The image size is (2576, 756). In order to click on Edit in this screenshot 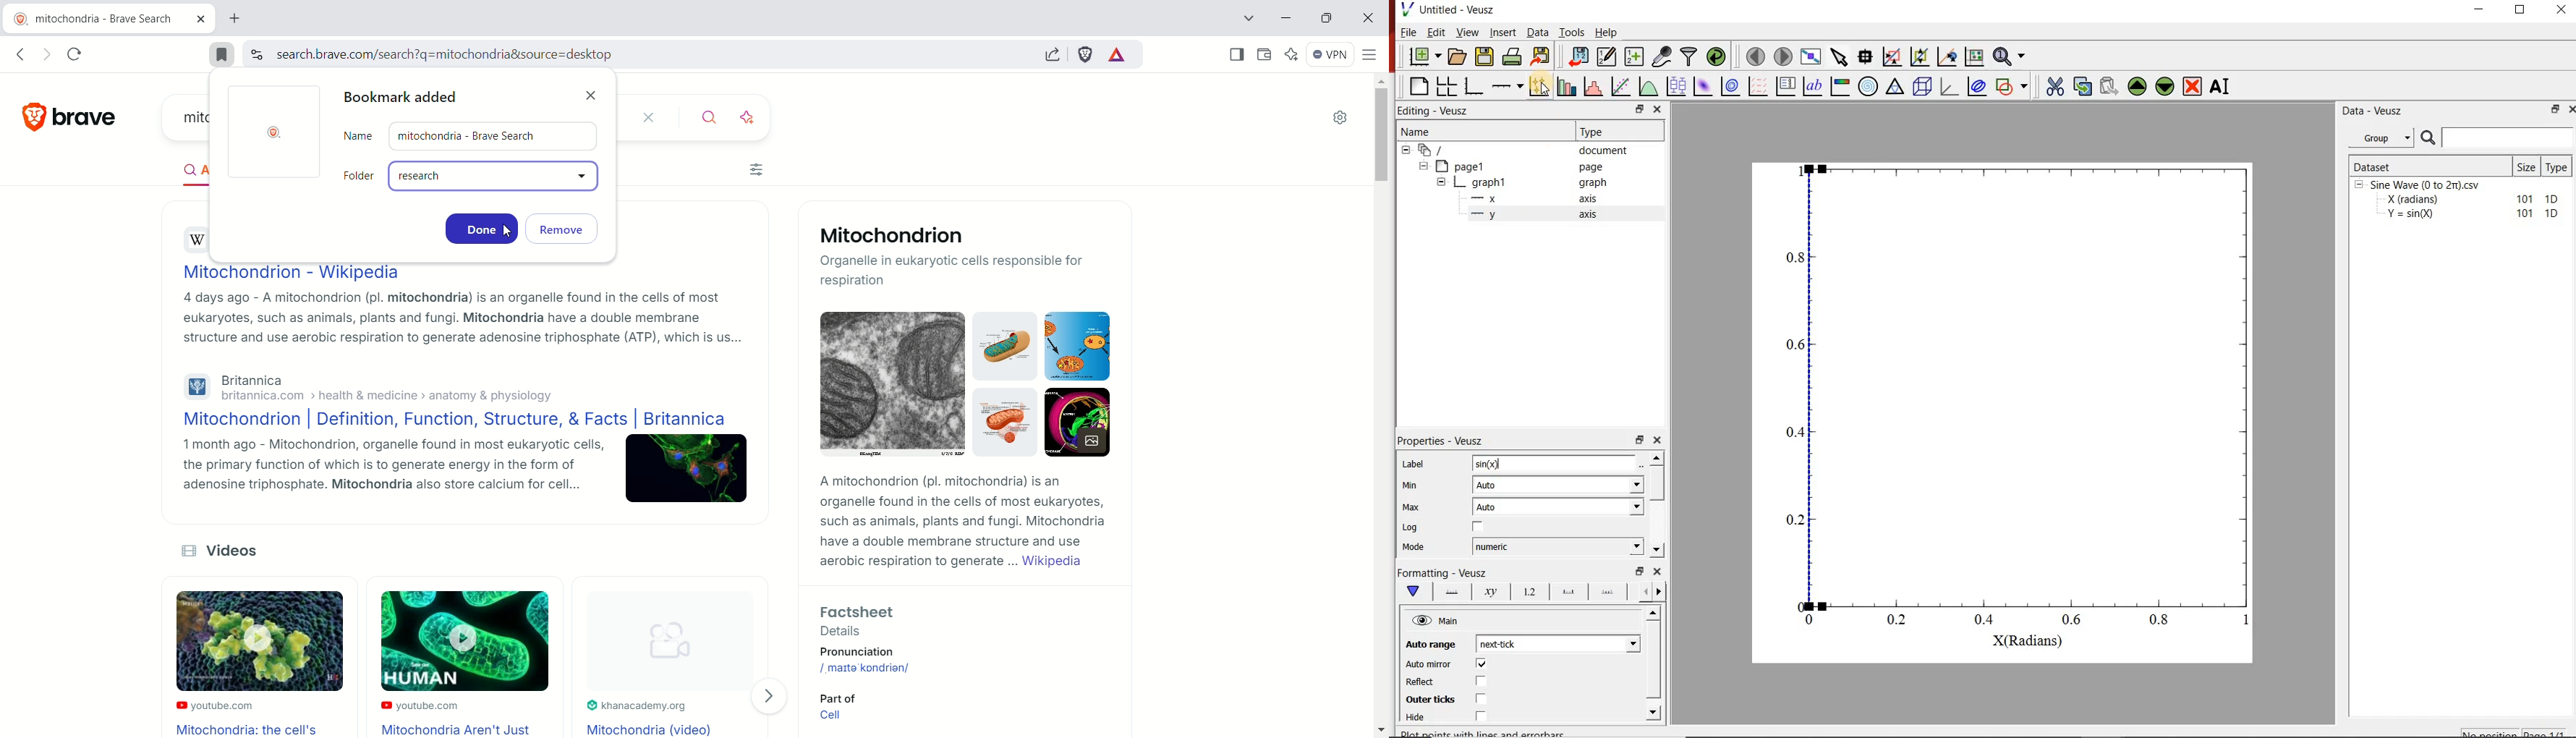, I will do `click(1436, 33)`.